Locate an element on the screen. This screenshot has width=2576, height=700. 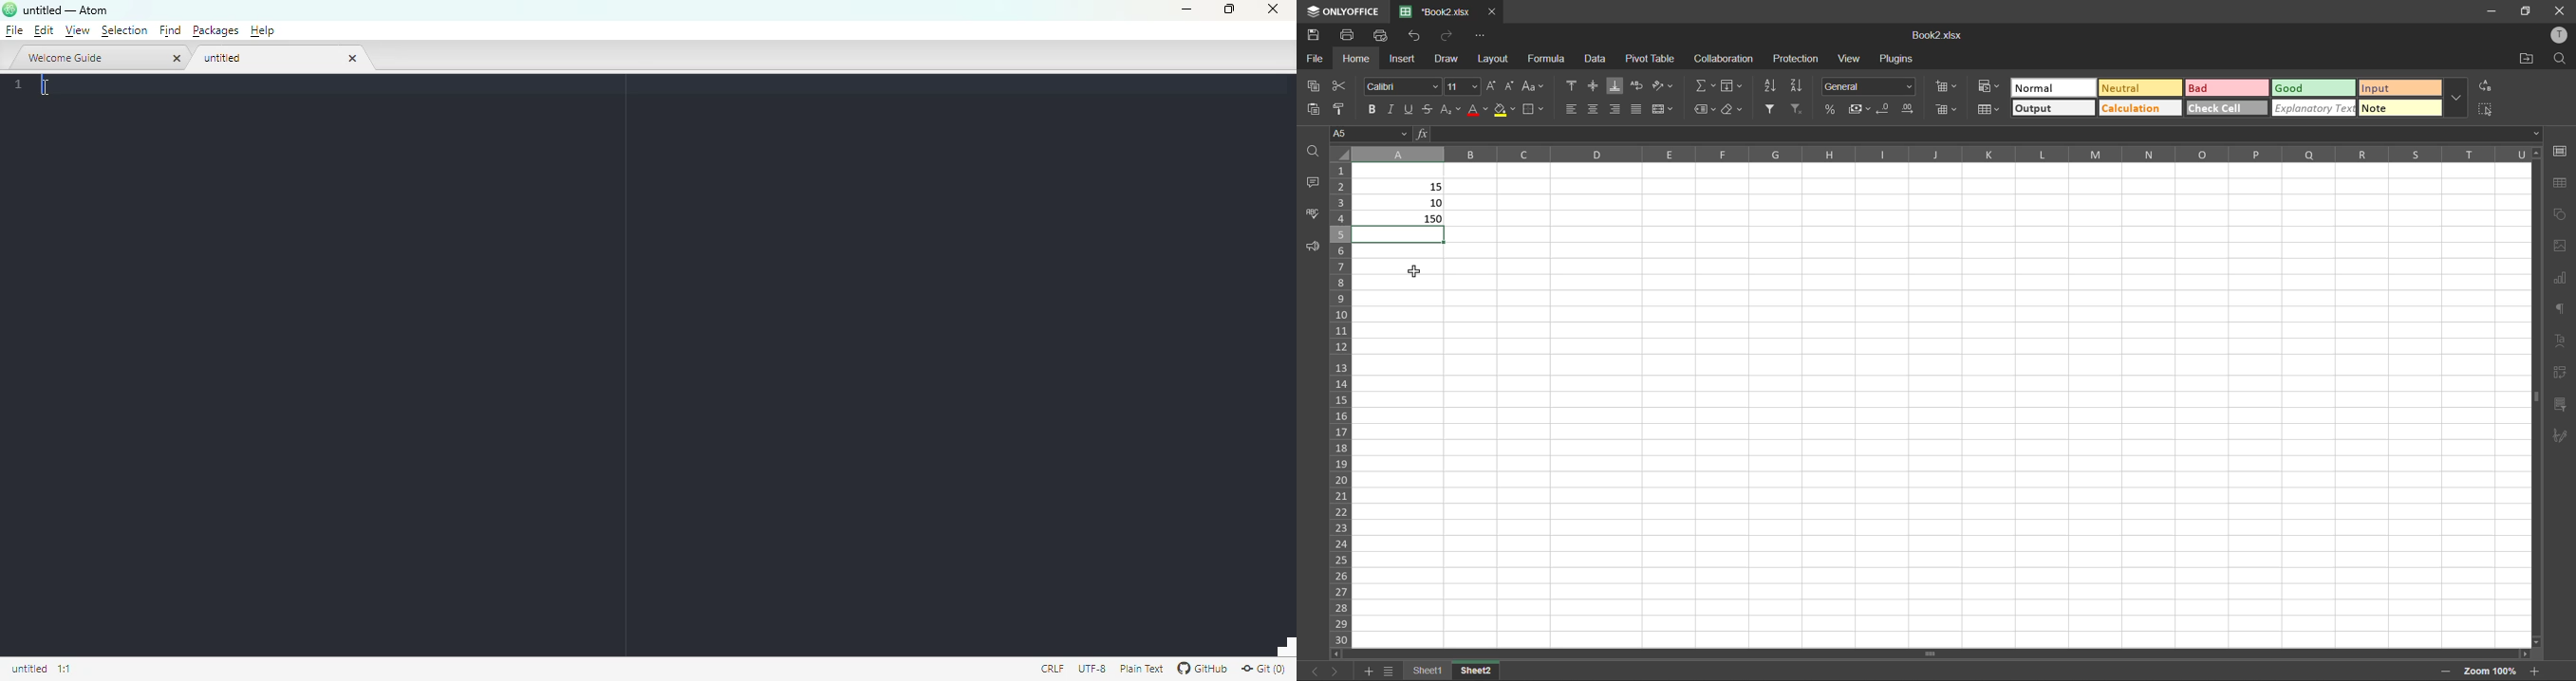
quick print is located at coordinates (1383, 35).